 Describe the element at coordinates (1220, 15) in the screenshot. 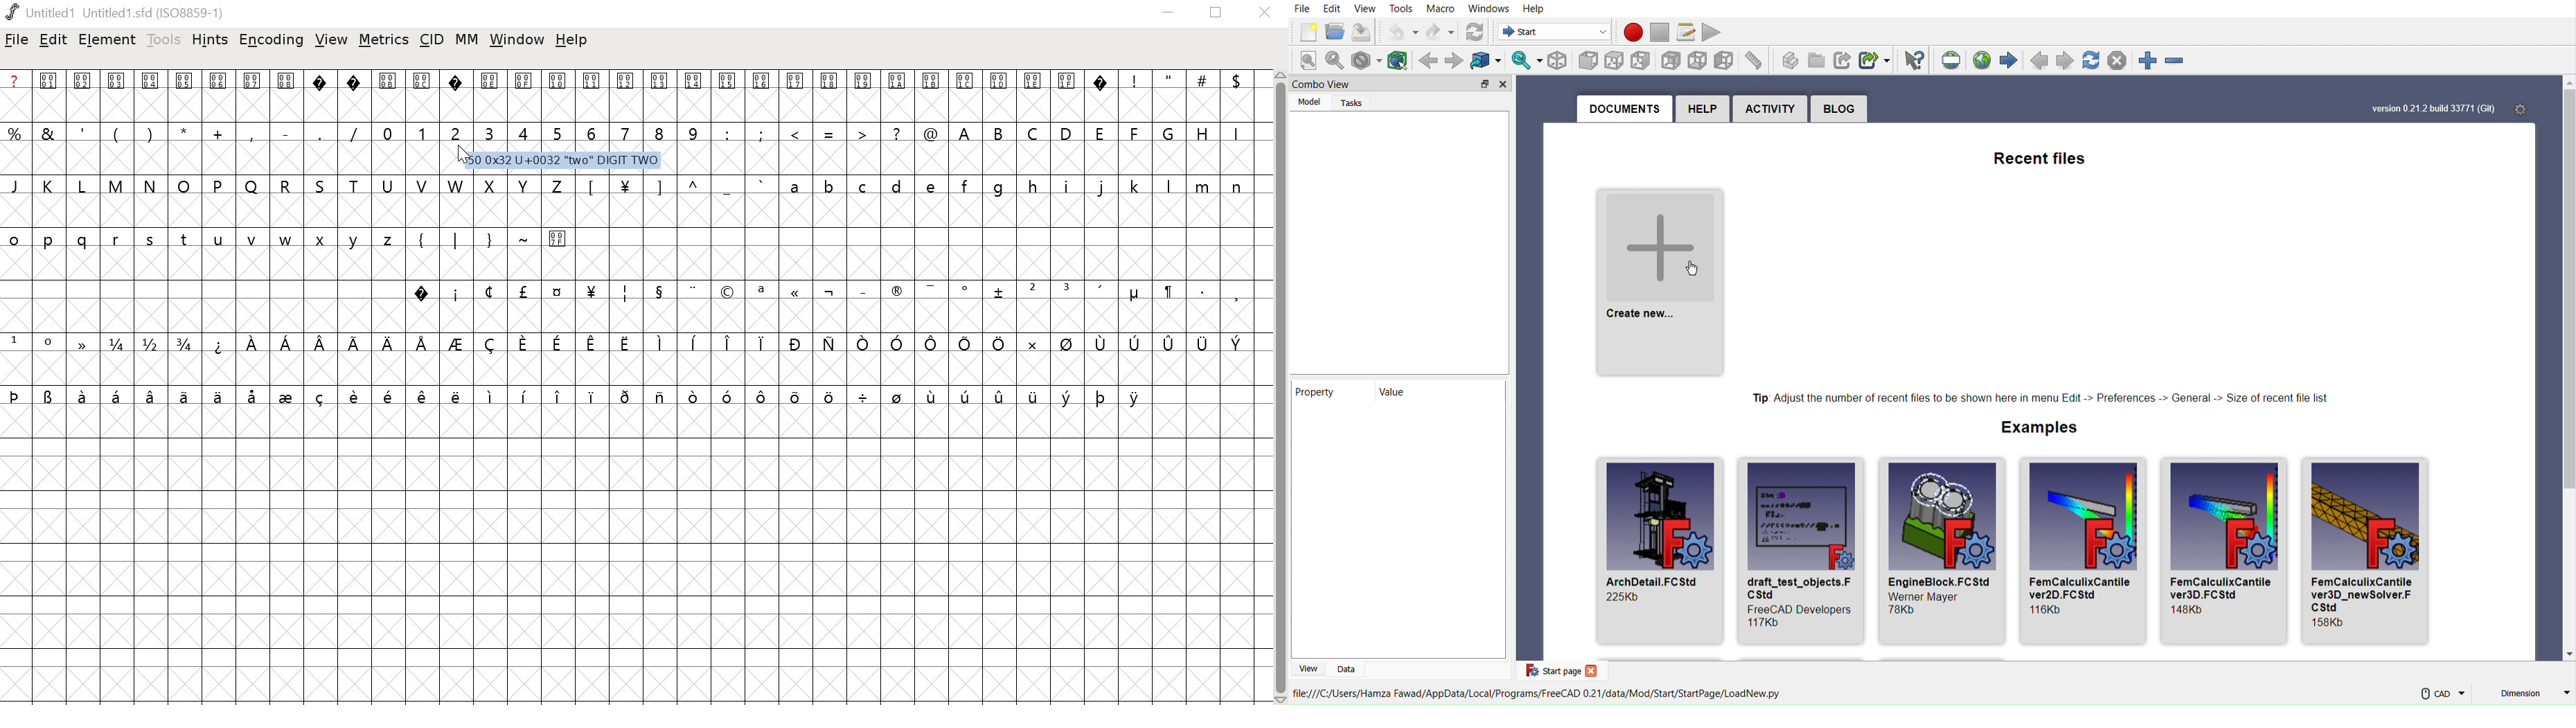

I see `restore down` at that location.